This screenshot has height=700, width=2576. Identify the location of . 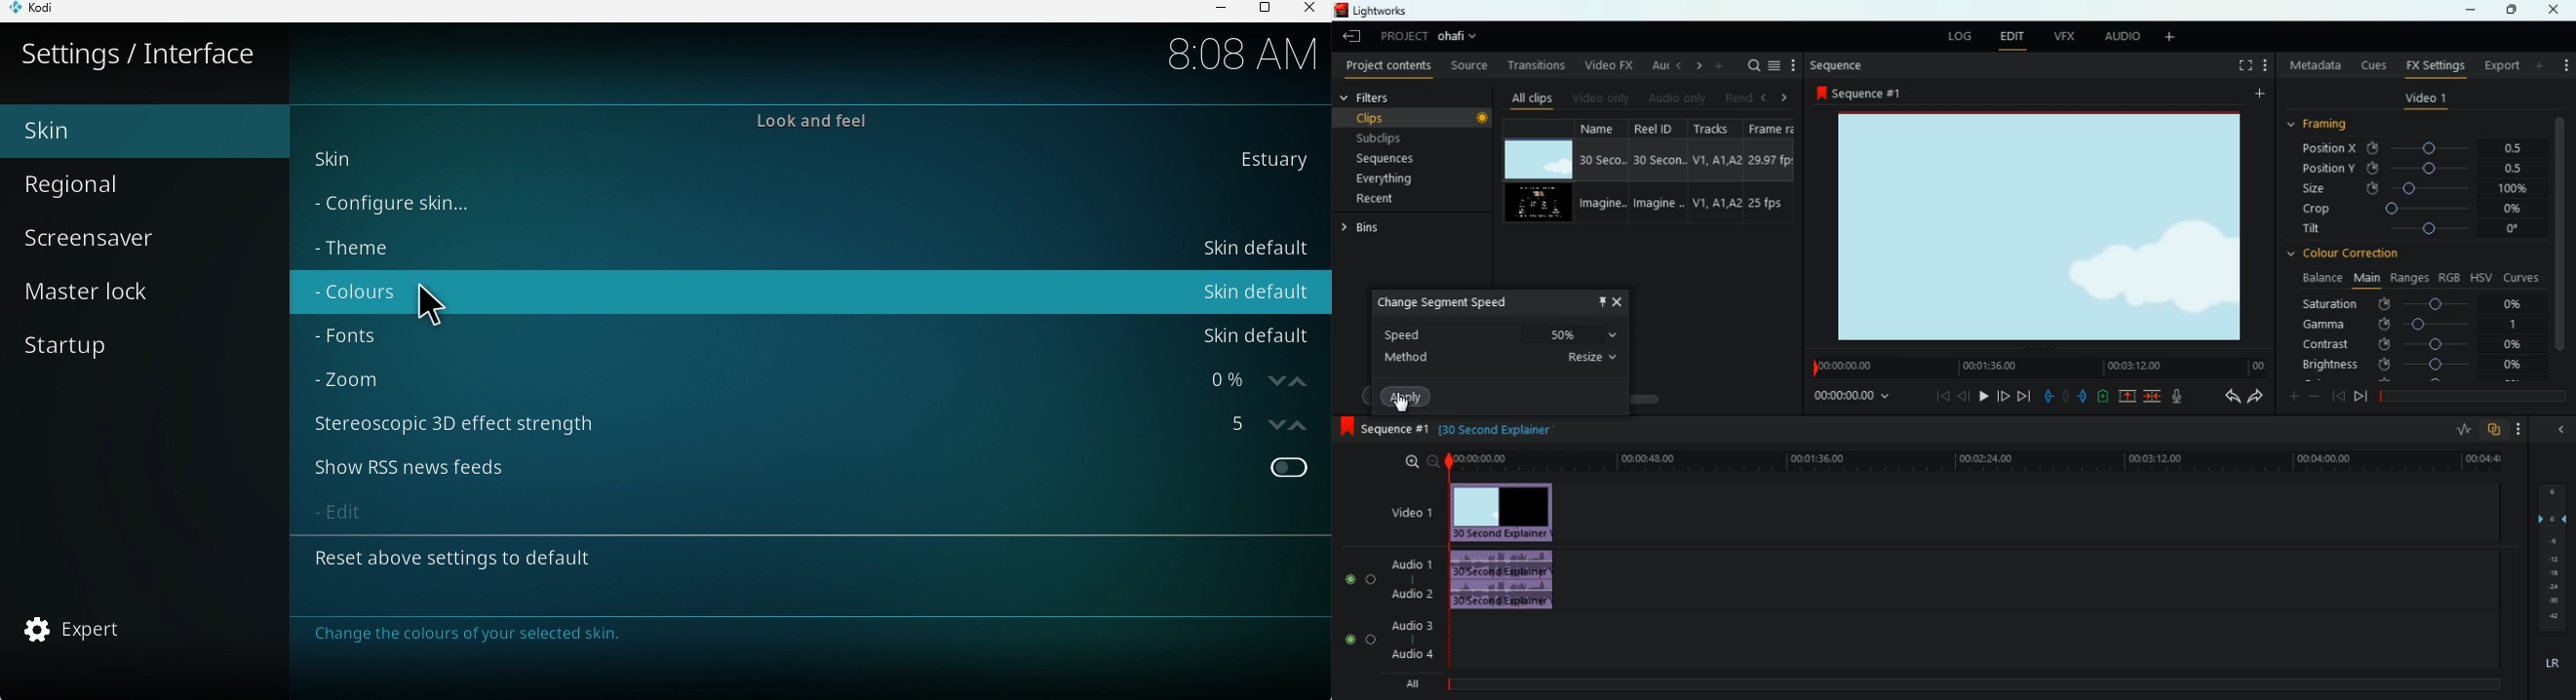
(2416, 230).